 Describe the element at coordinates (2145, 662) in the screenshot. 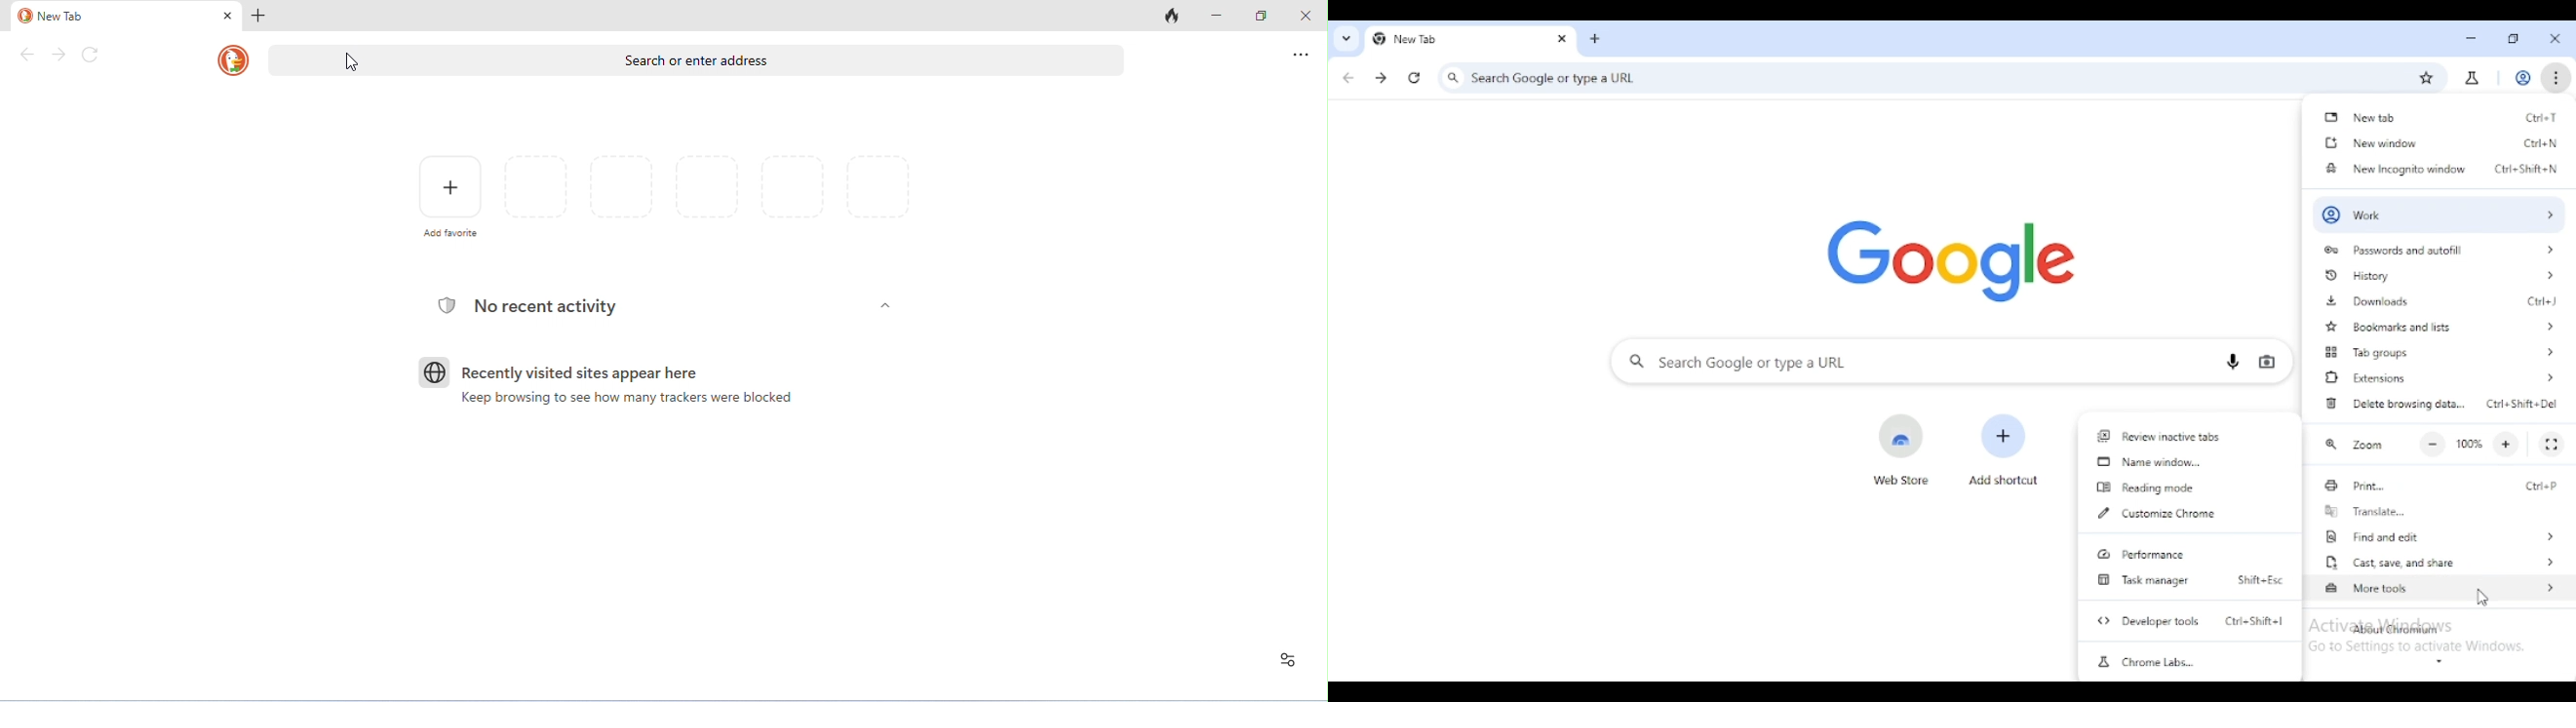

I see `chrome labs` at that location.